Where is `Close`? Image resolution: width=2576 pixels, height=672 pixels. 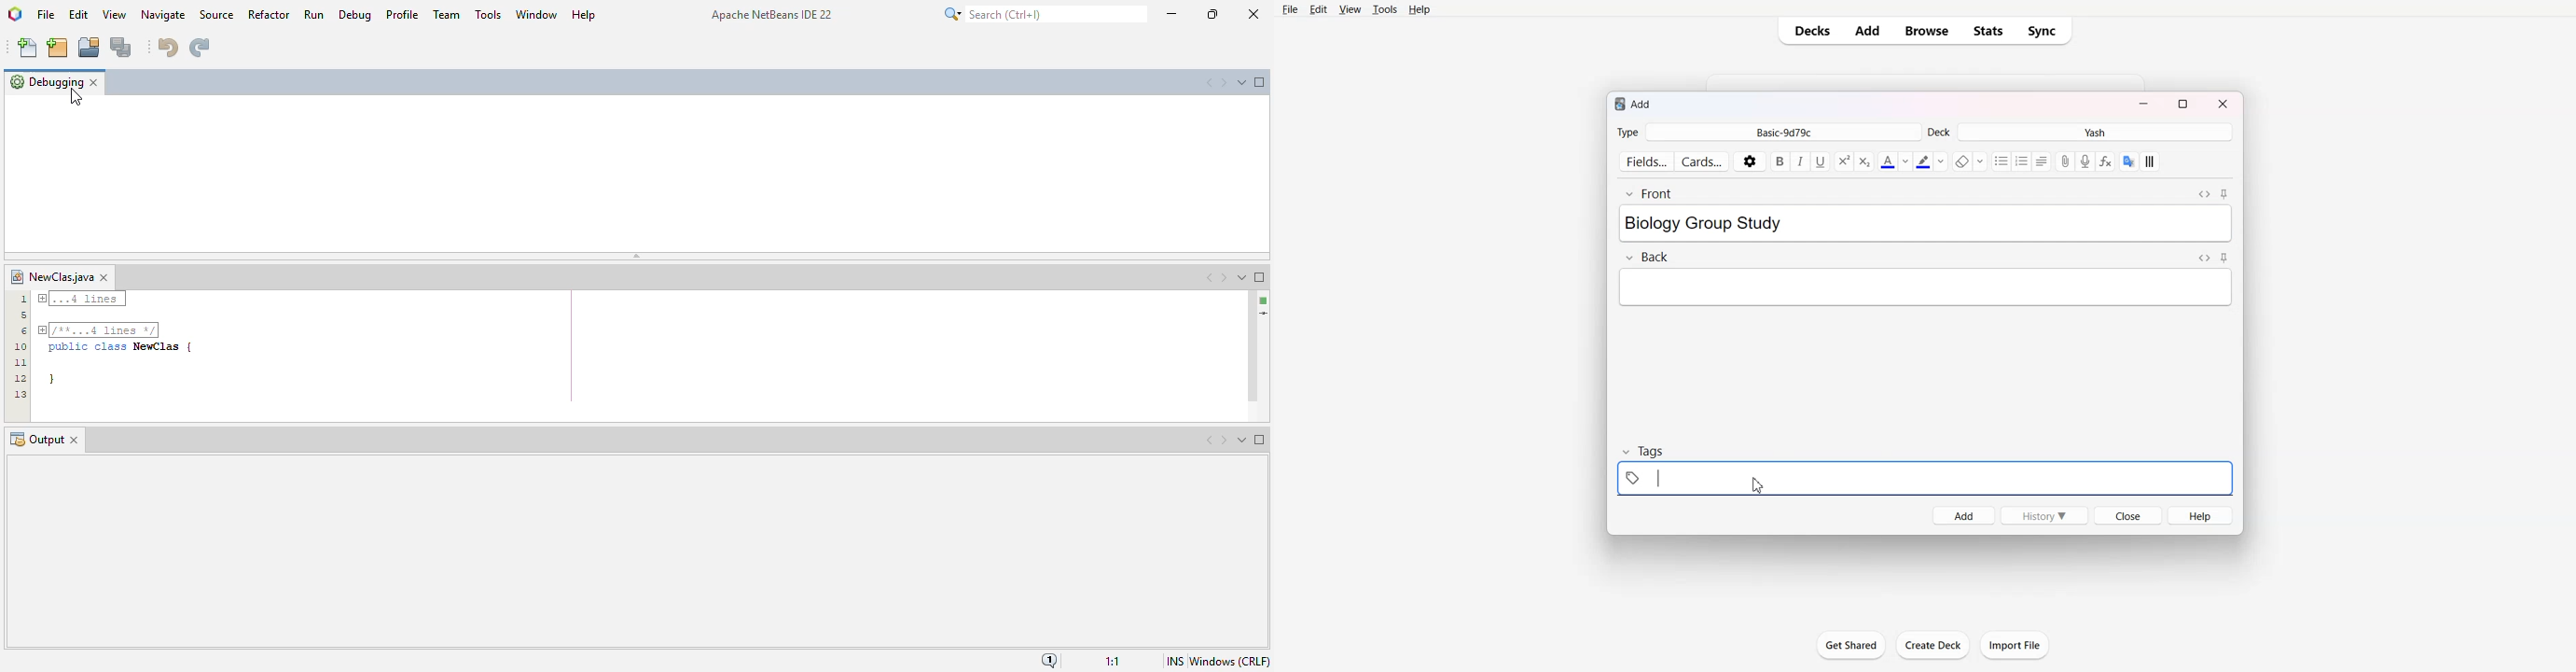 Close is located at coordinates (2221, 103).